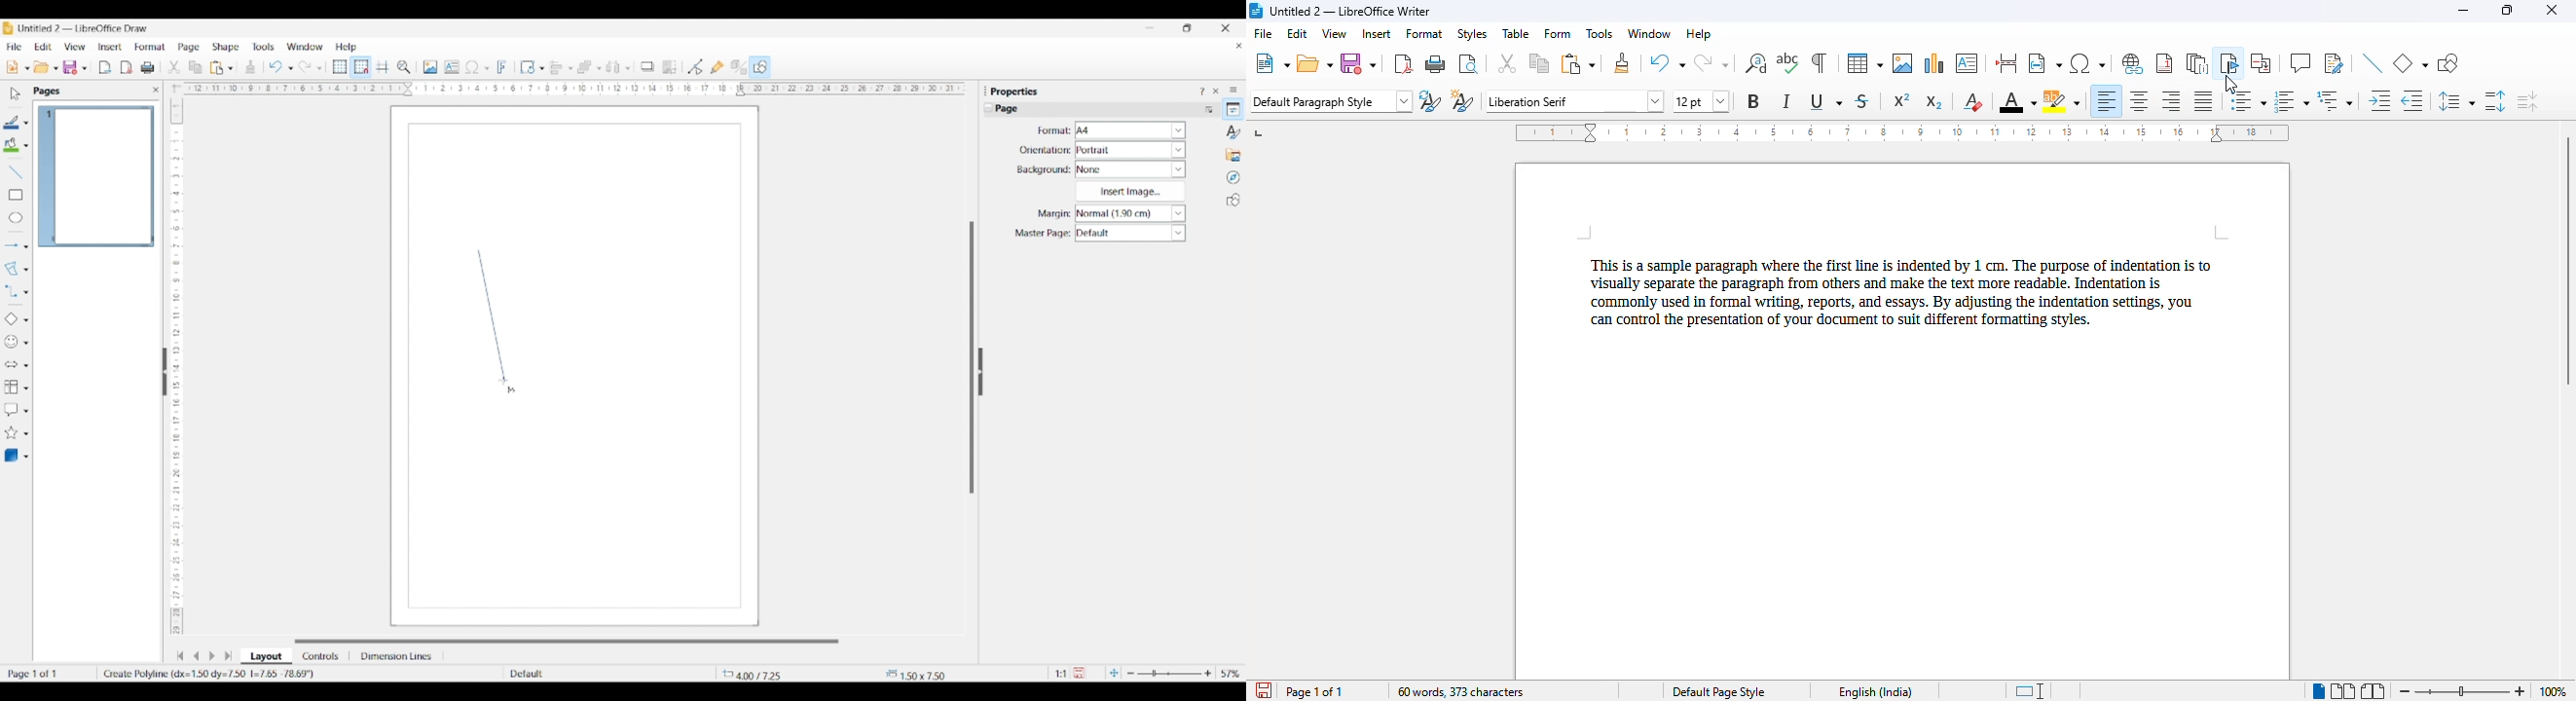 Image resolution: width=2576 pixels, height=728 pixels. What do you see at coordinates (1350, 11) in the screenshot?
I see `title` at bounding box center [1350, 11].